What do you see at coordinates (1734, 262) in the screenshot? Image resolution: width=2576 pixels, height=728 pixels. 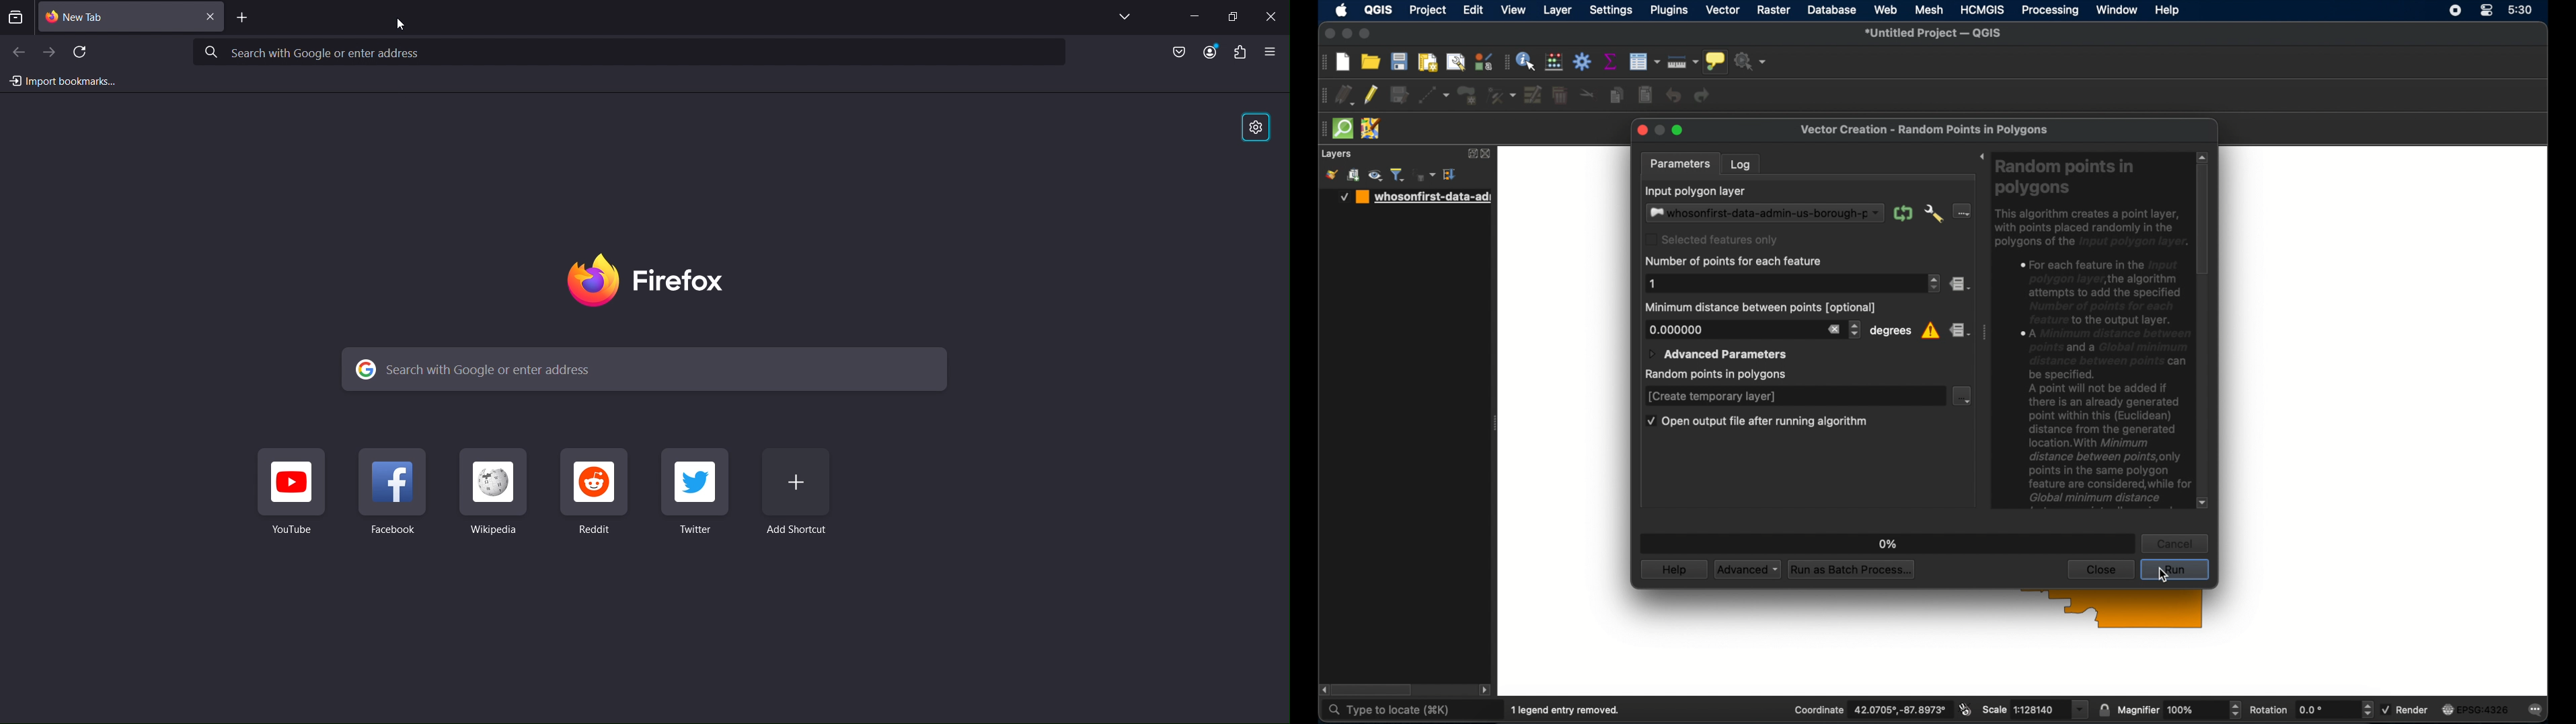 I see `number of  points for each feature` at bounding box center [1734, 262].